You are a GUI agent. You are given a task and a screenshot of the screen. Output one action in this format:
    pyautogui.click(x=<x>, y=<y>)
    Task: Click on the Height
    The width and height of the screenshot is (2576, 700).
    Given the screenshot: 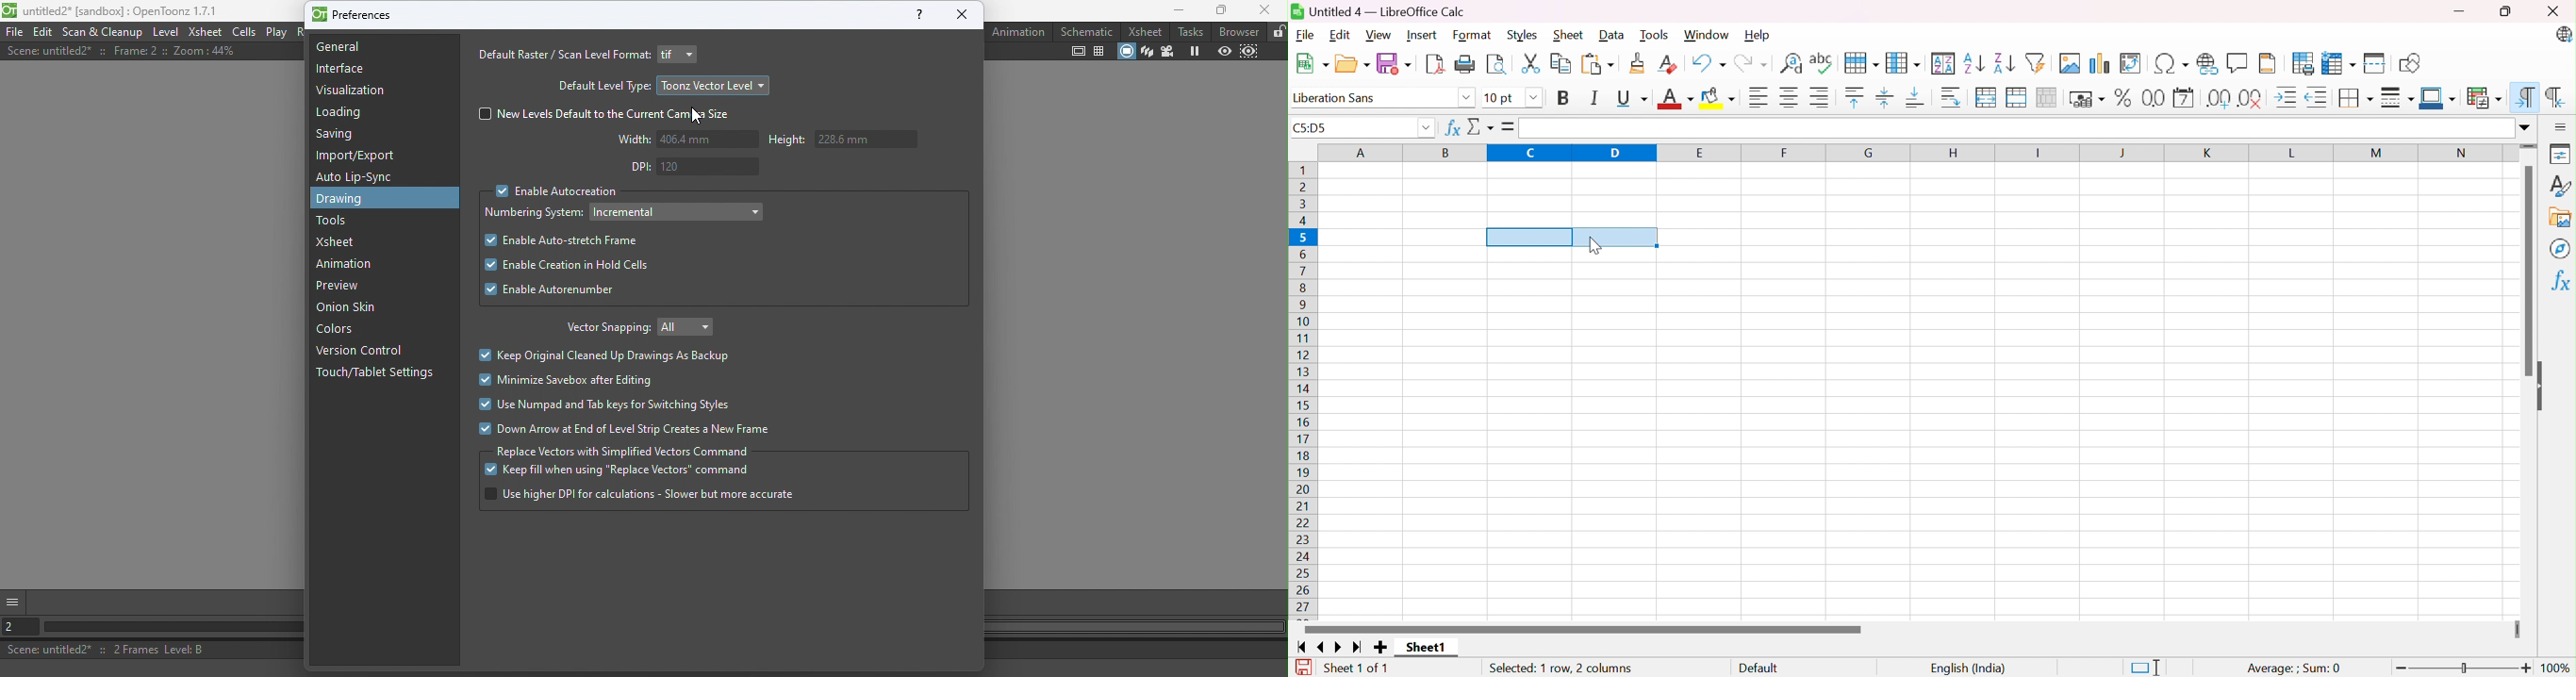 What is the action you would take?
    pyautogui.click(x=839, y=140)
    